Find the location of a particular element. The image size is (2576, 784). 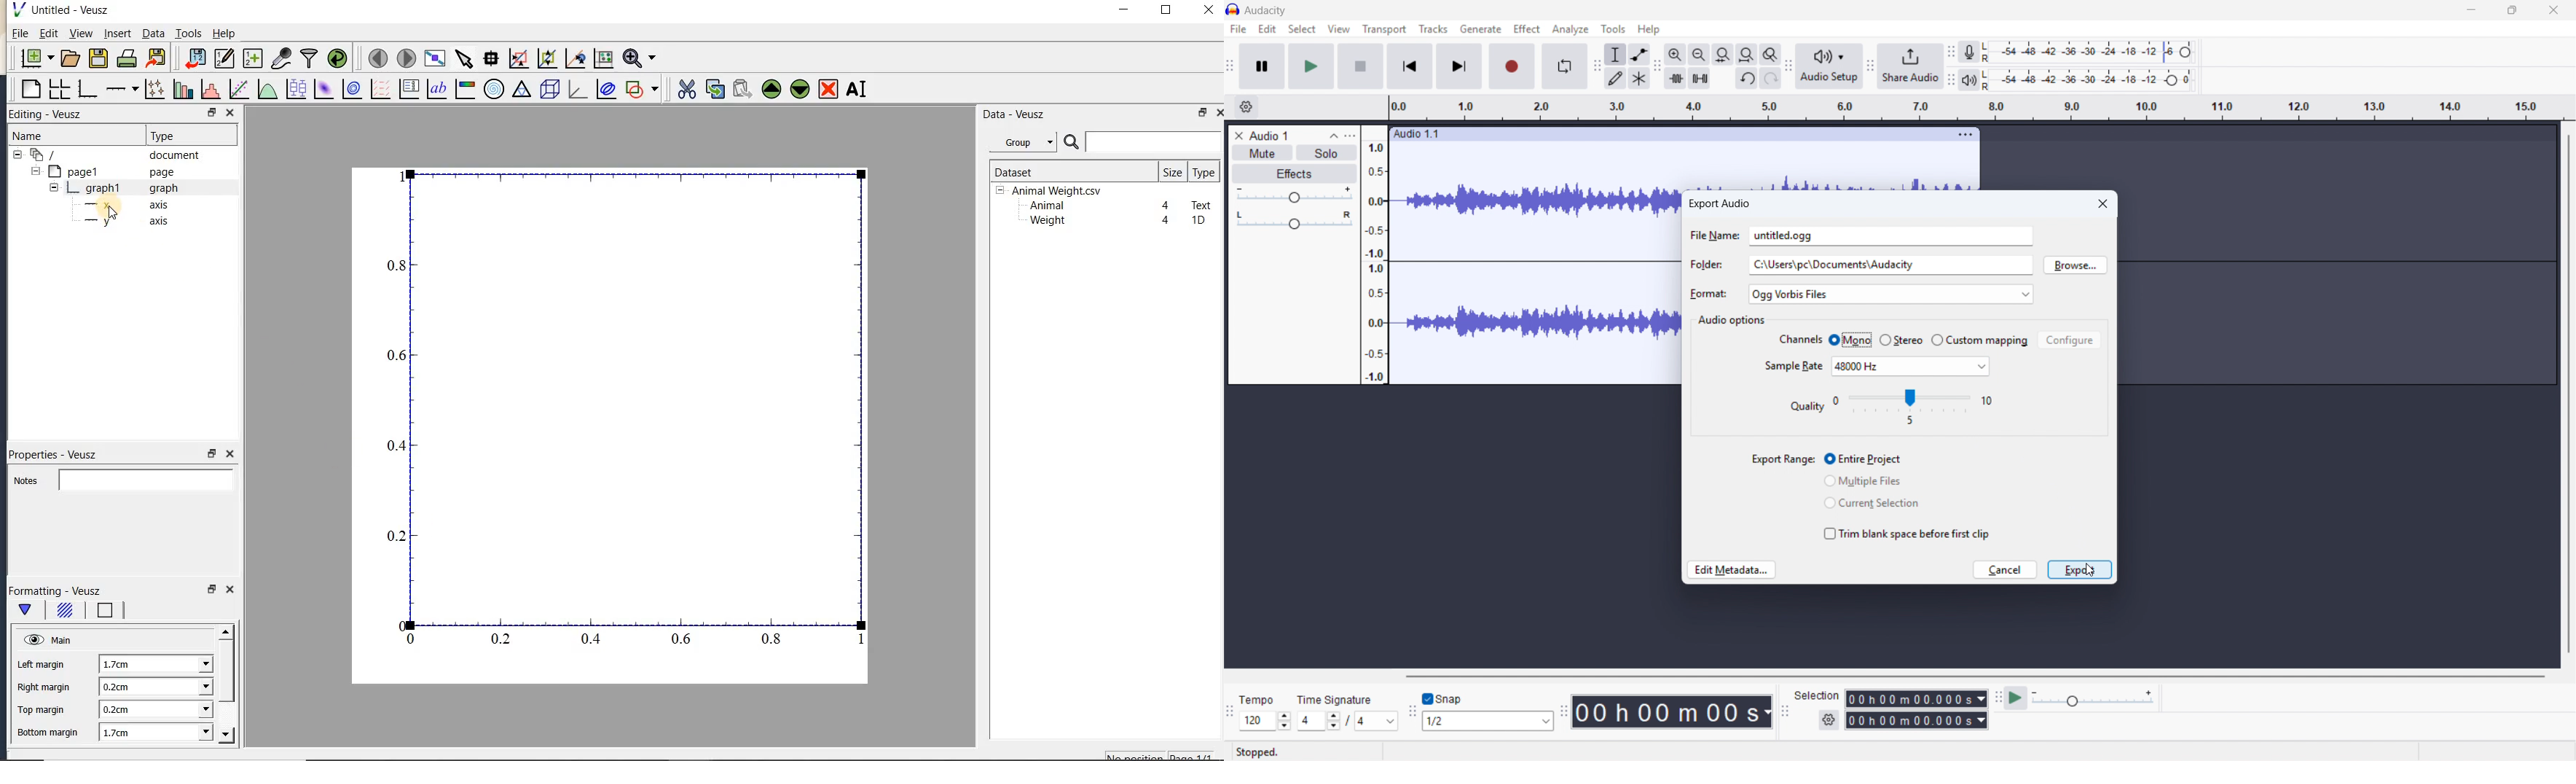

play  is located at coordinates (1312, 67).